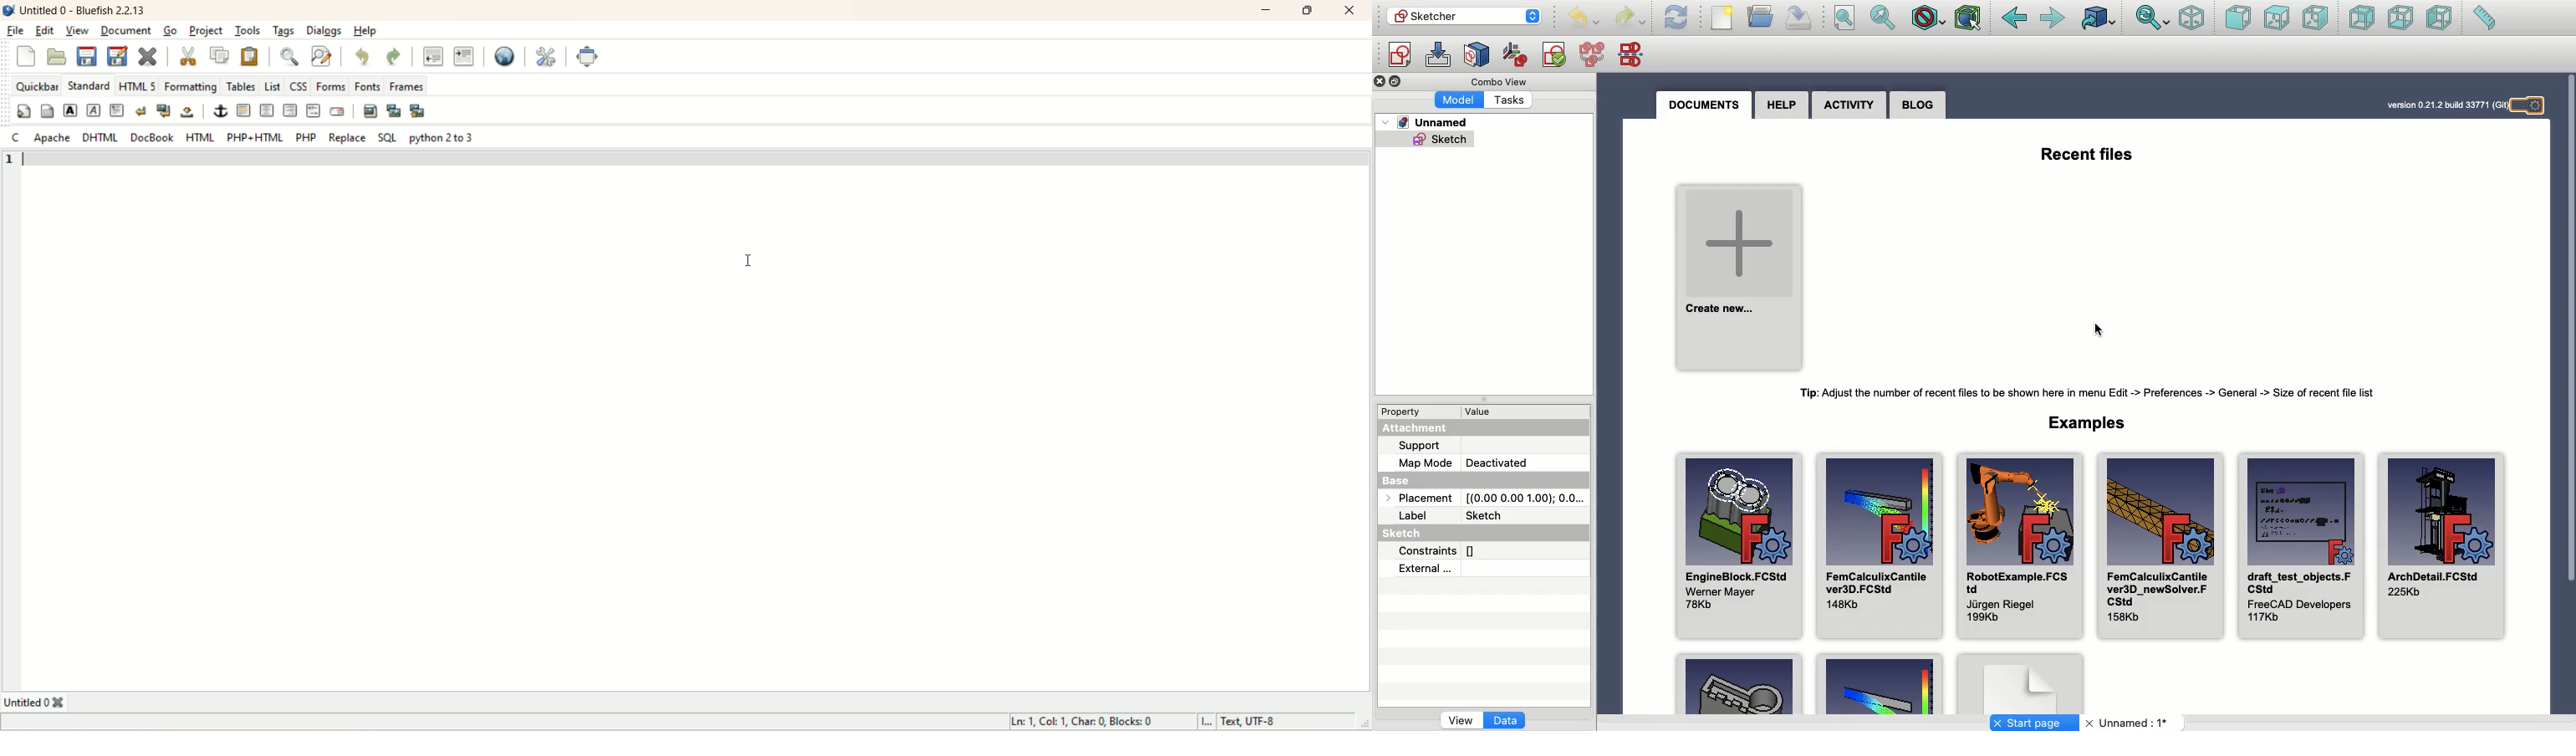 This screenshot has width=2576, height=756. Describe the element at coordinates (1882, 18) in the screenshot. I see `Fit selection` at that location.